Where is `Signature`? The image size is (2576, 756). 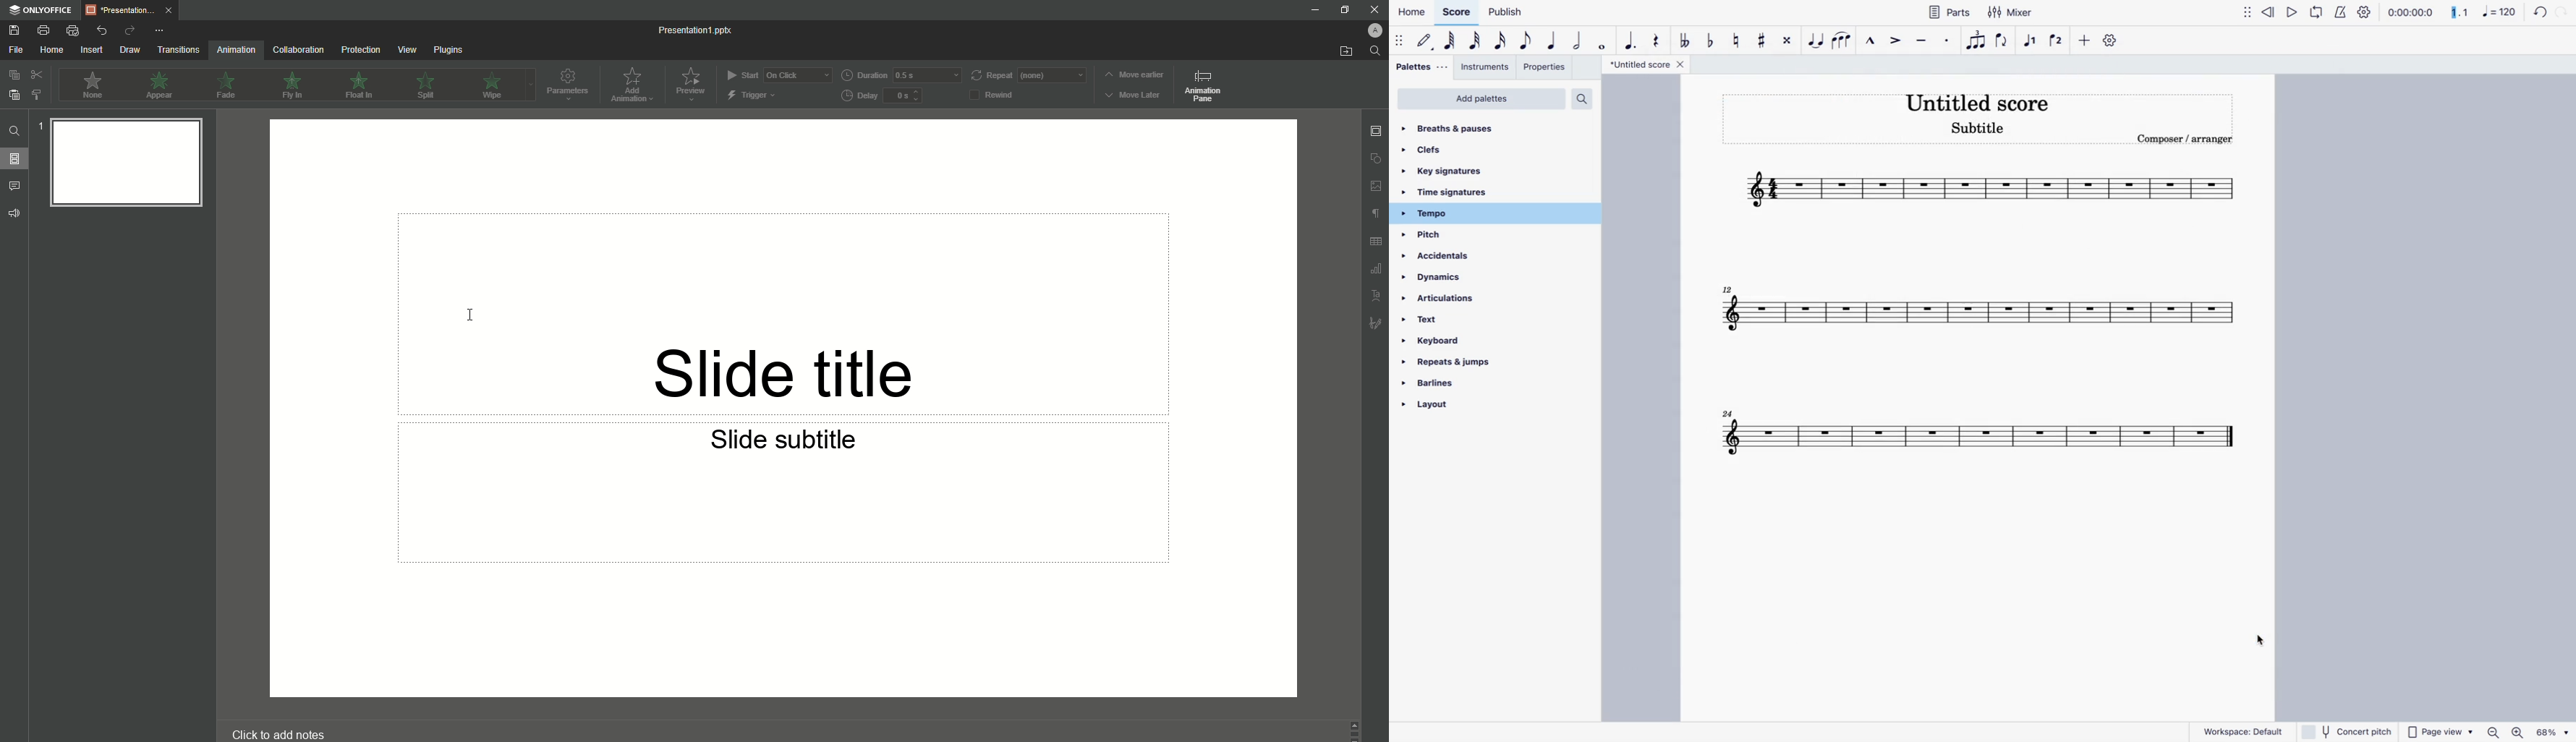 Signature is located at coordinates (1373, 325).